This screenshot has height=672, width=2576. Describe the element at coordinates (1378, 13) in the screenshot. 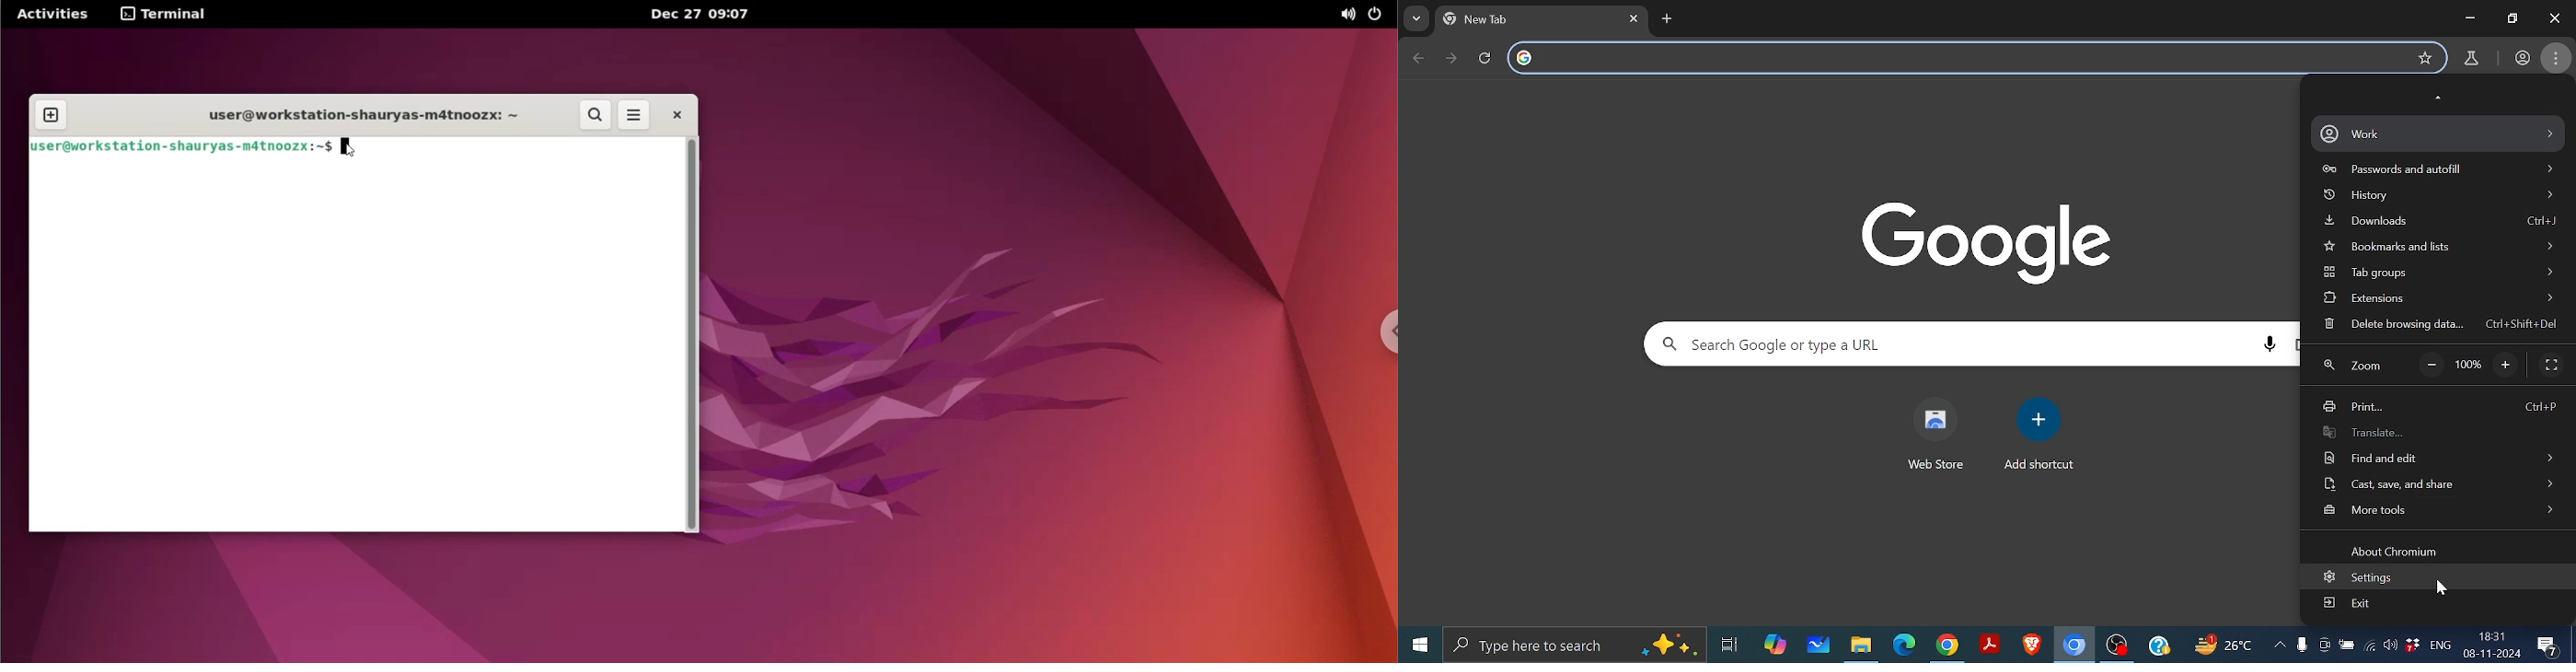

I see `power options` at that location.